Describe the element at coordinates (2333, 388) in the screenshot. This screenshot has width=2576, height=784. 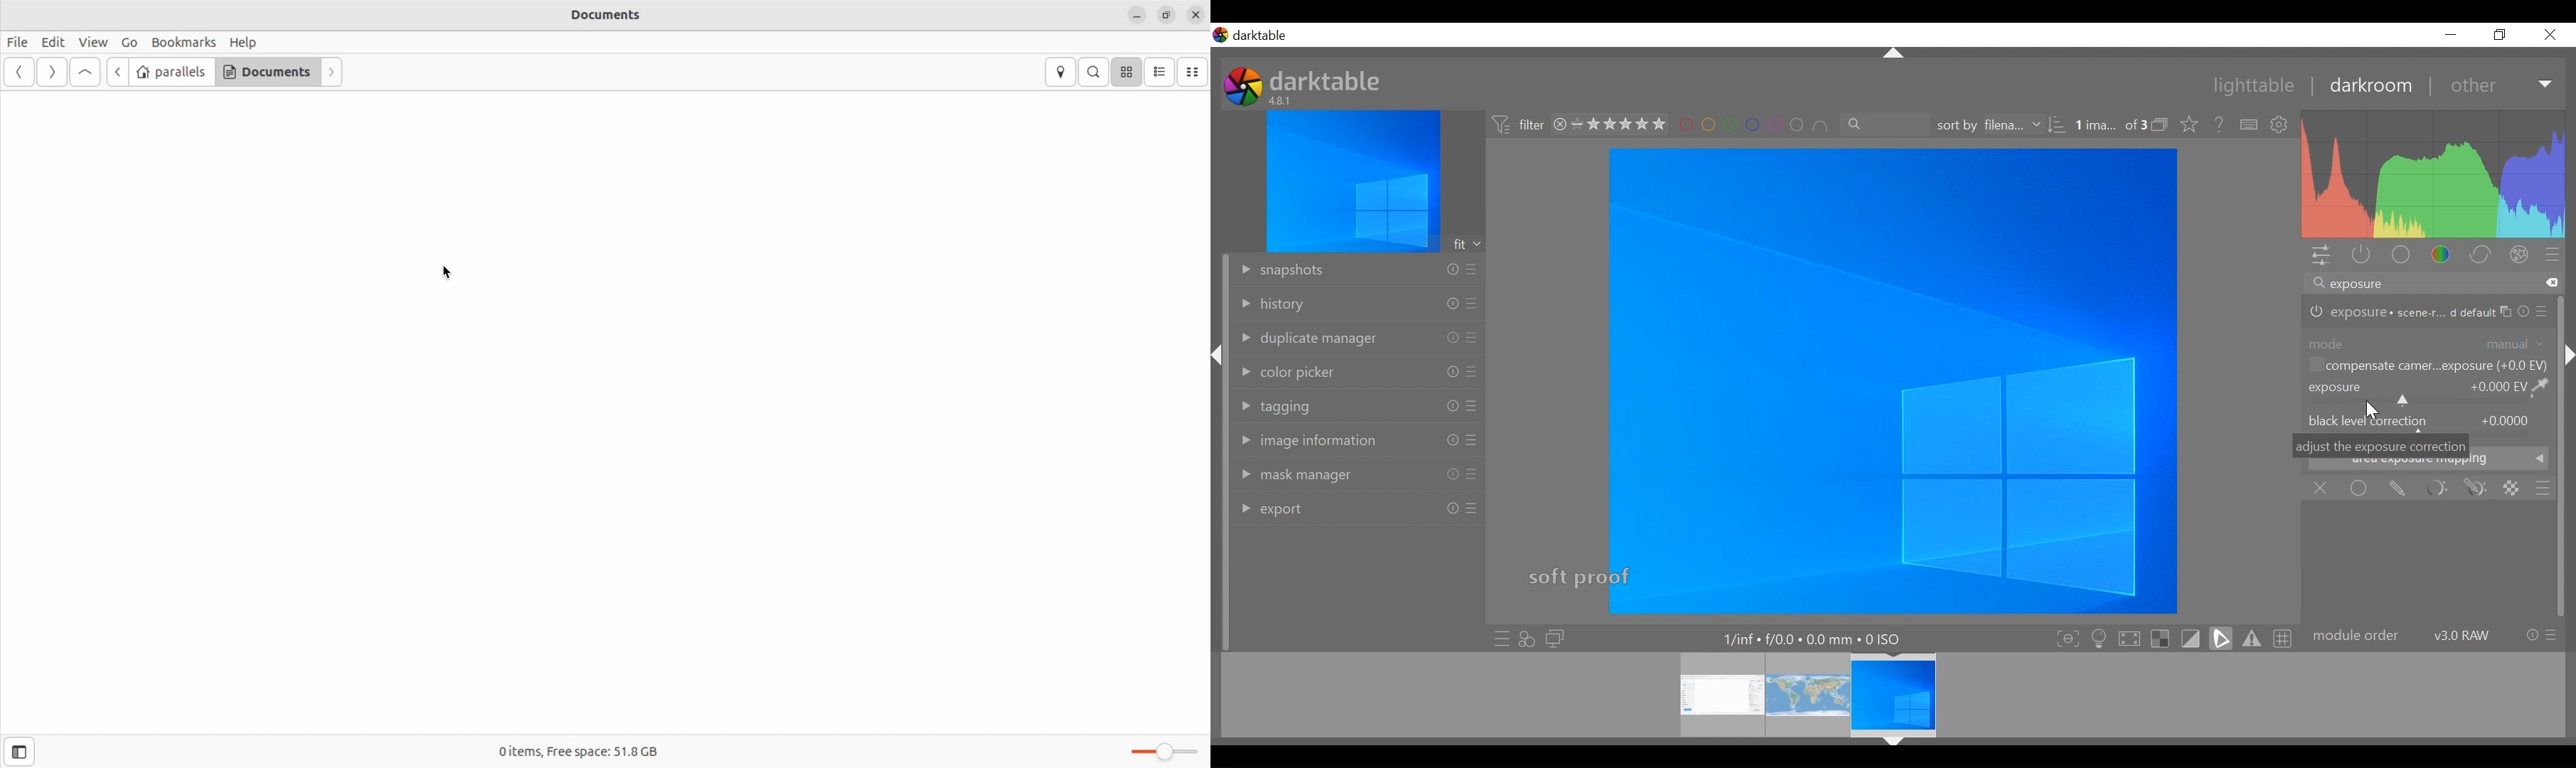
I see `exposure correction` at that location.